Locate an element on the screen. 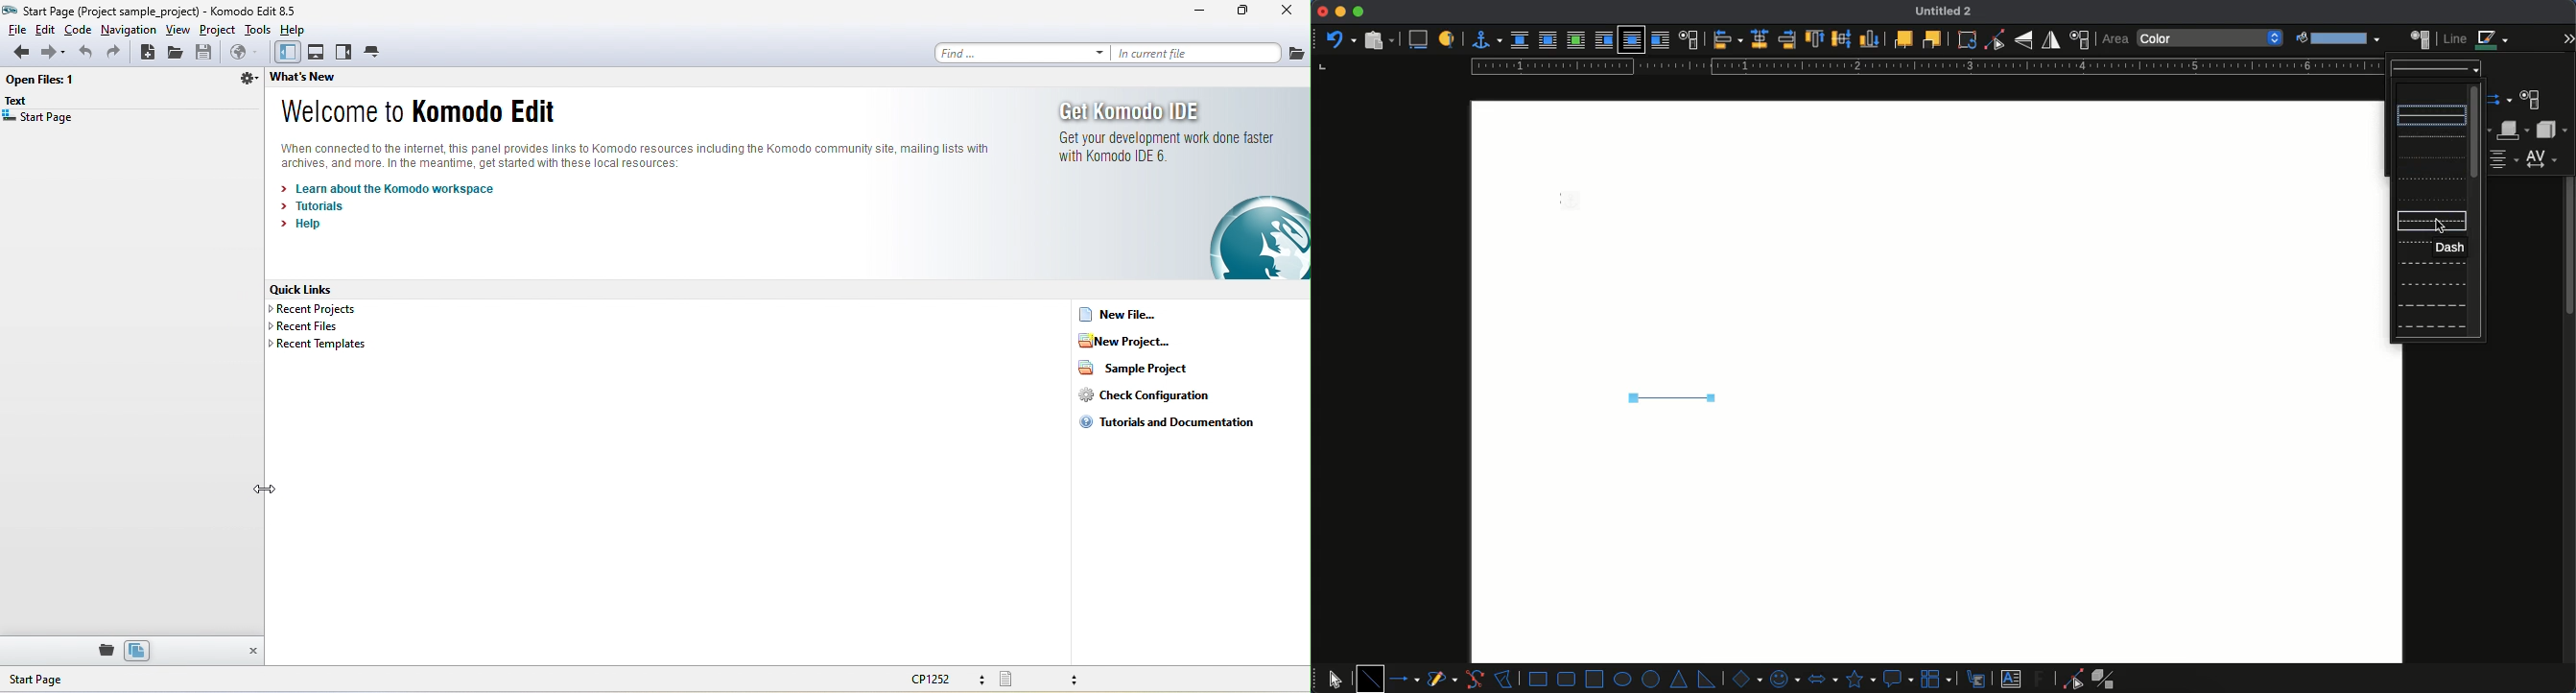 This screenshot has width=2576, height=700. file is located at coordinates (1296, 52).